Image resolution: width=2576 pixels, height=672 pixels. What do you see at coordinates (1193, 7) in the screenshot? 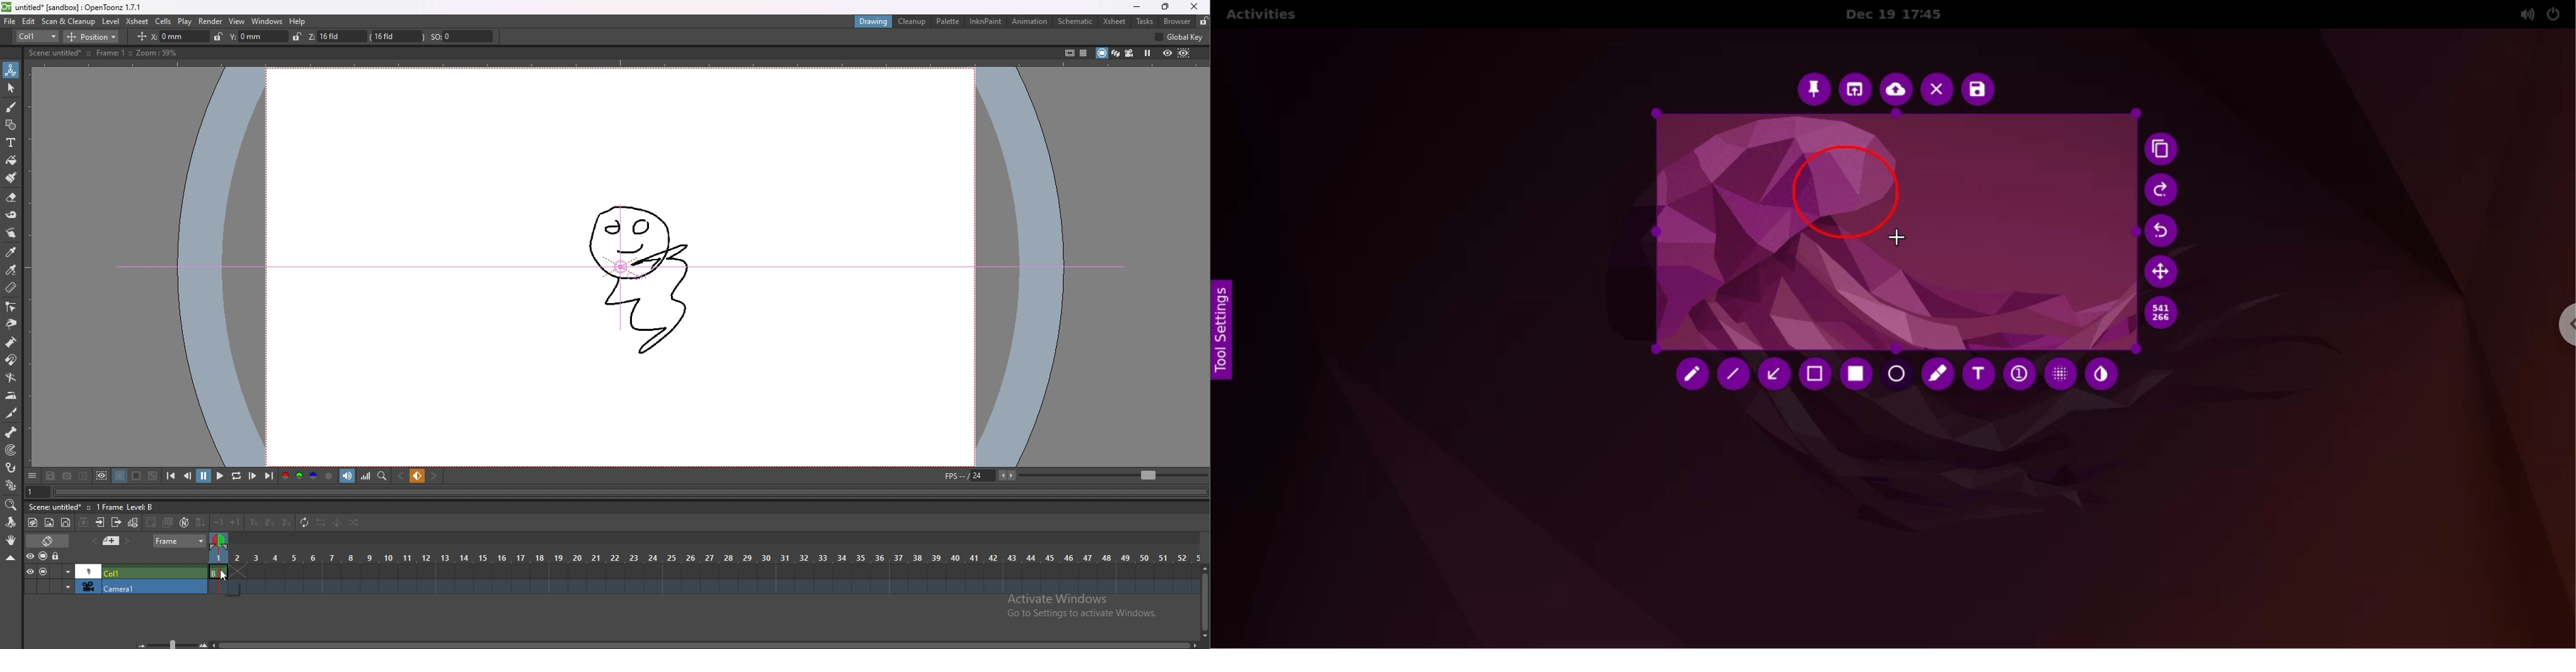
I see `close` at bounding box center [1193, 7].